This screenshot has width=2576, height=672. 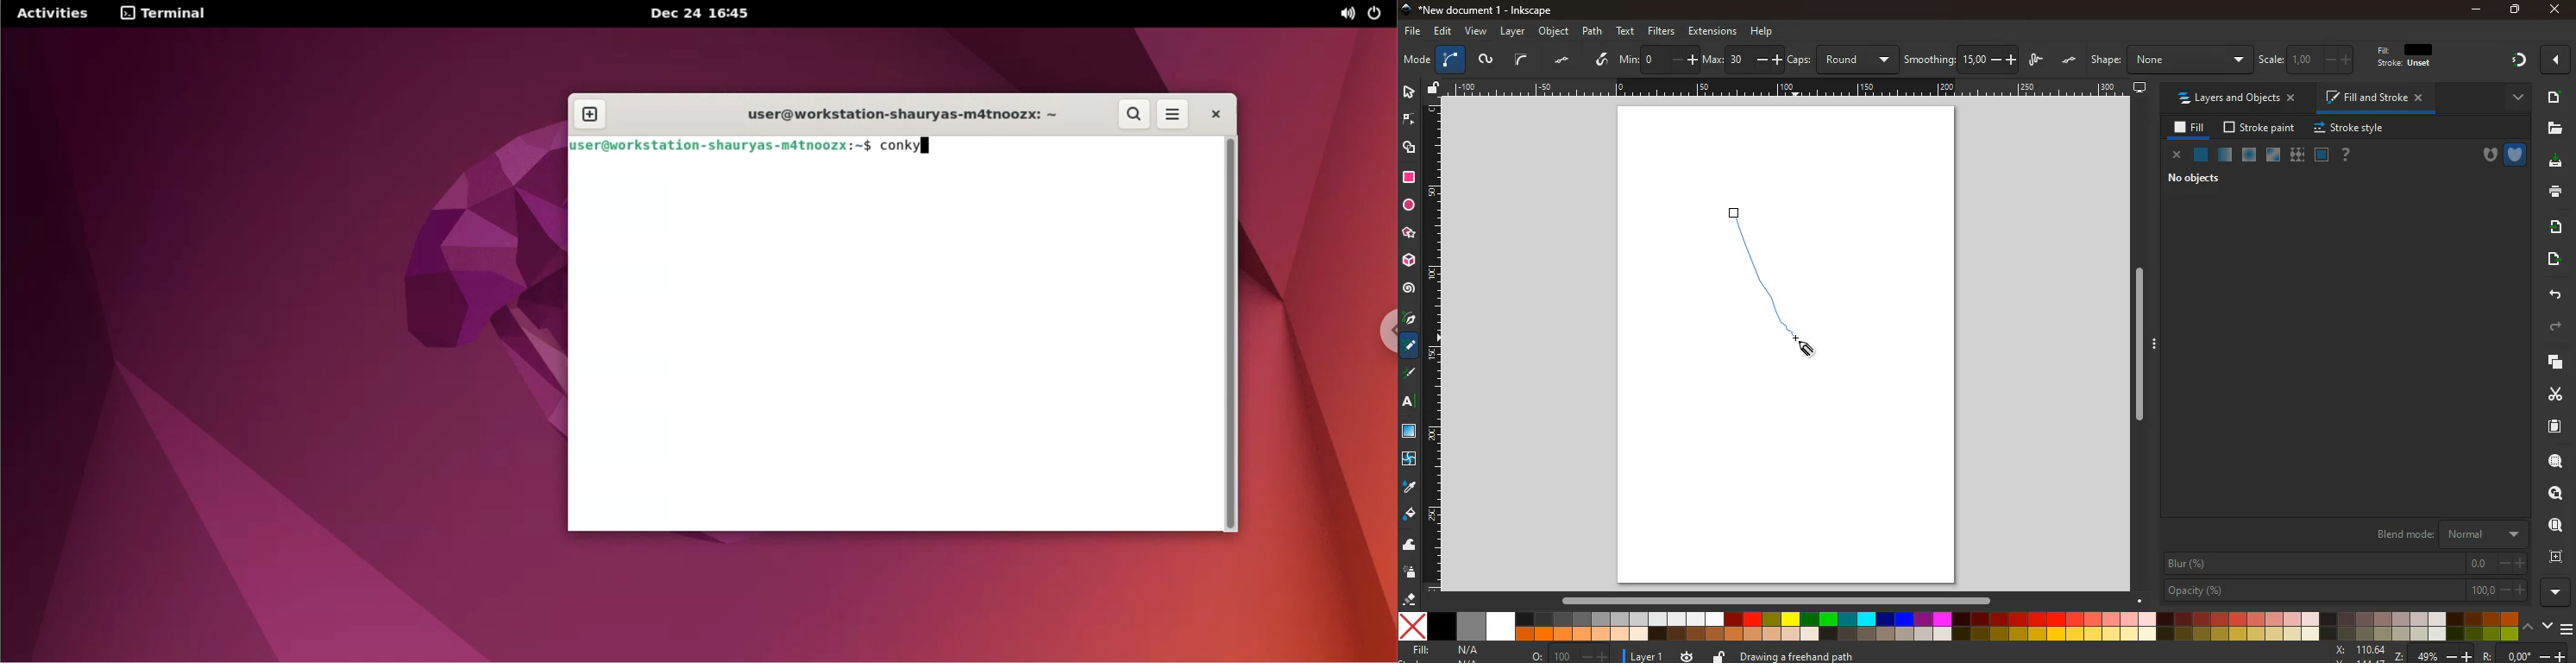 What do you see at coordinates (1762, 32) in the screenshot?
I see `help` at bounding box center [1762, 32].